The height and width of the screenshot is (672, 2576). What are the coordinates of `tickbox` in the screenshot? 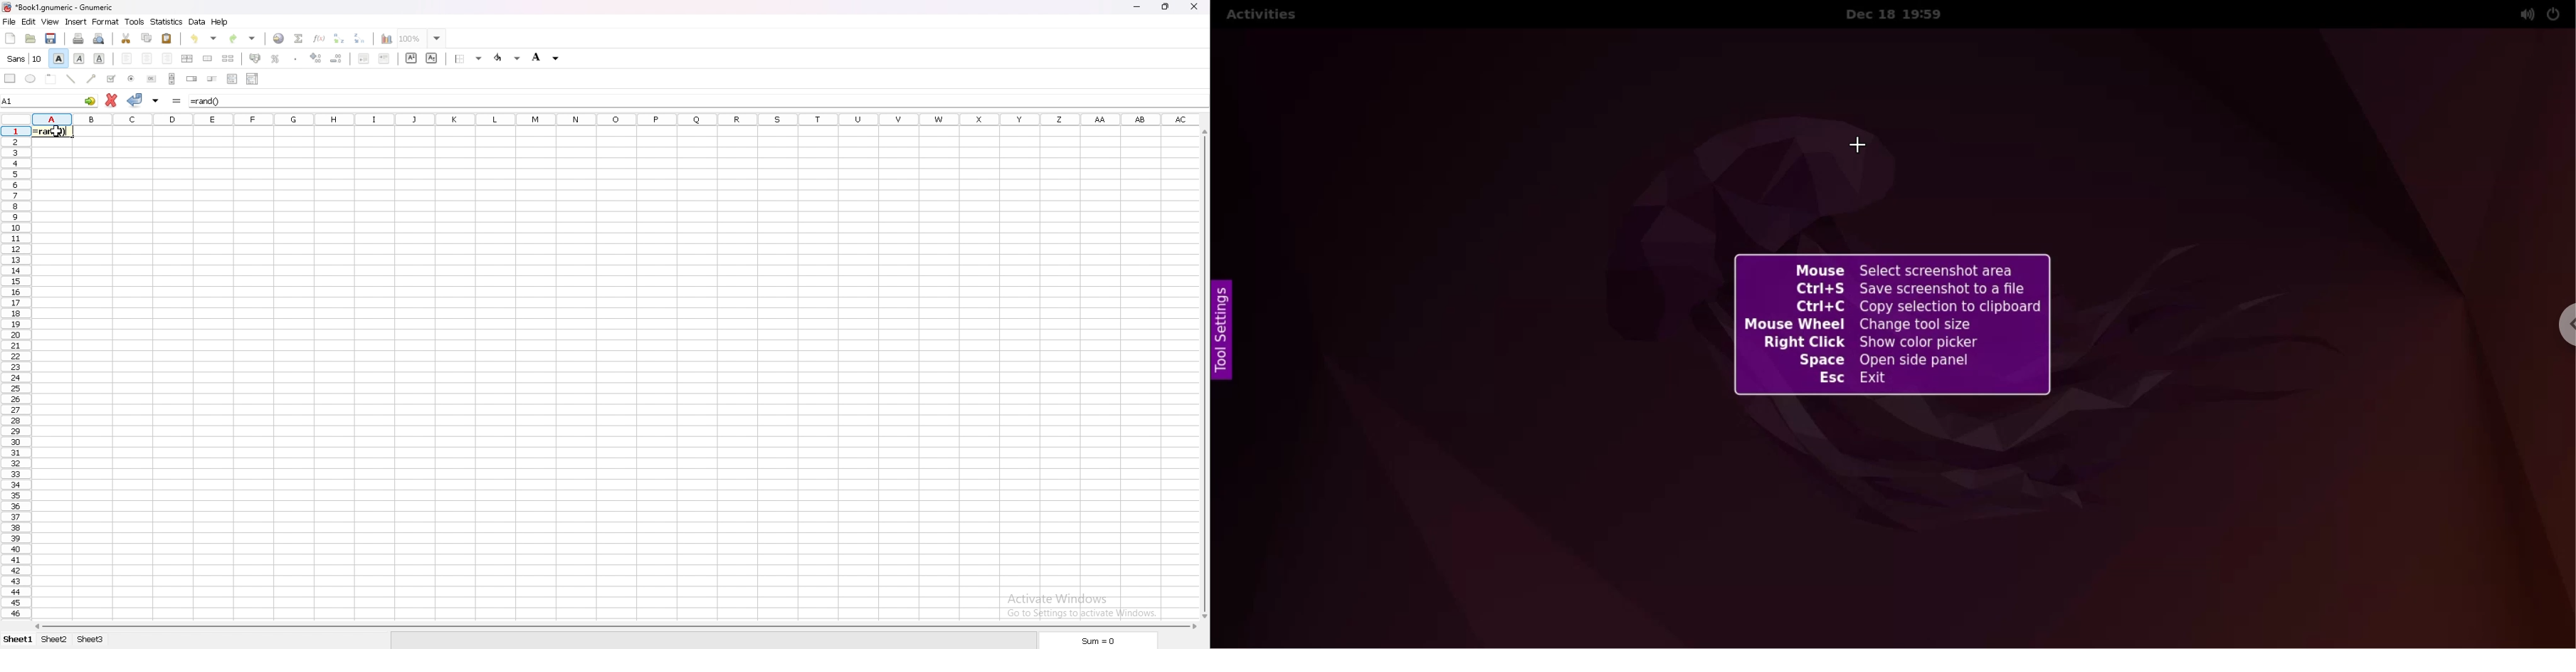 It's located at (112, 79).